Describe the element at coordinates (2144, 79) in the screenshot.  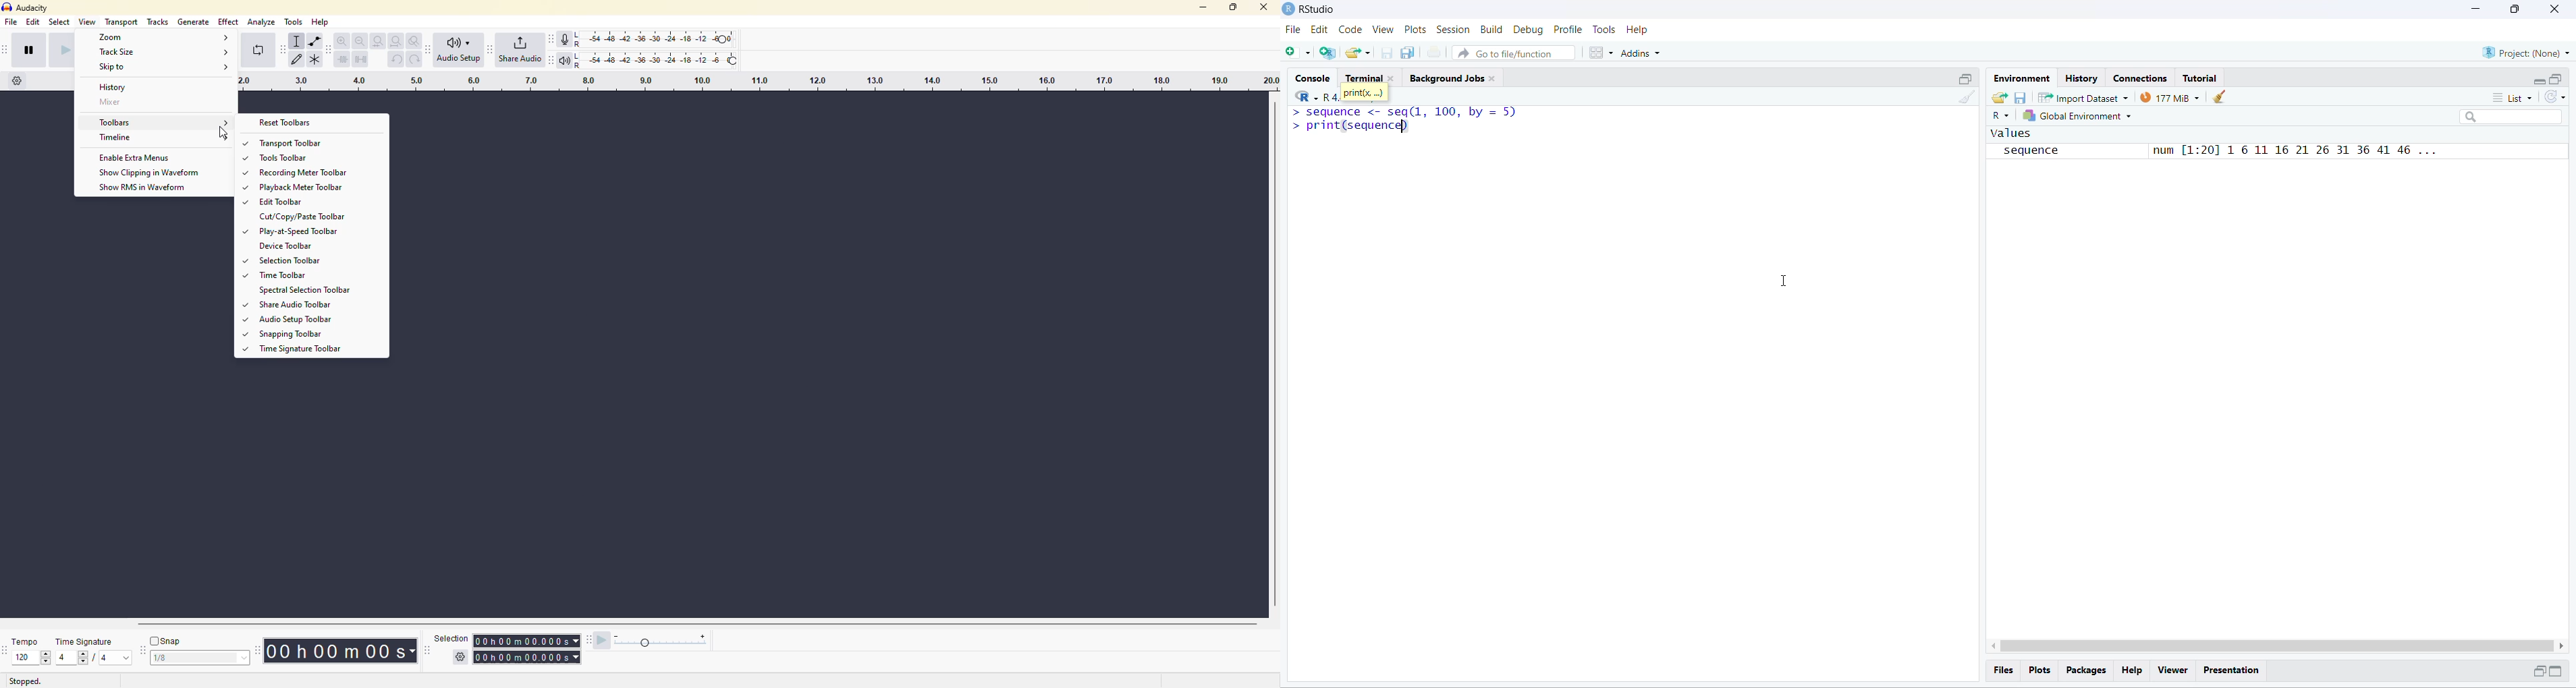
I see `Connections ` at that location.